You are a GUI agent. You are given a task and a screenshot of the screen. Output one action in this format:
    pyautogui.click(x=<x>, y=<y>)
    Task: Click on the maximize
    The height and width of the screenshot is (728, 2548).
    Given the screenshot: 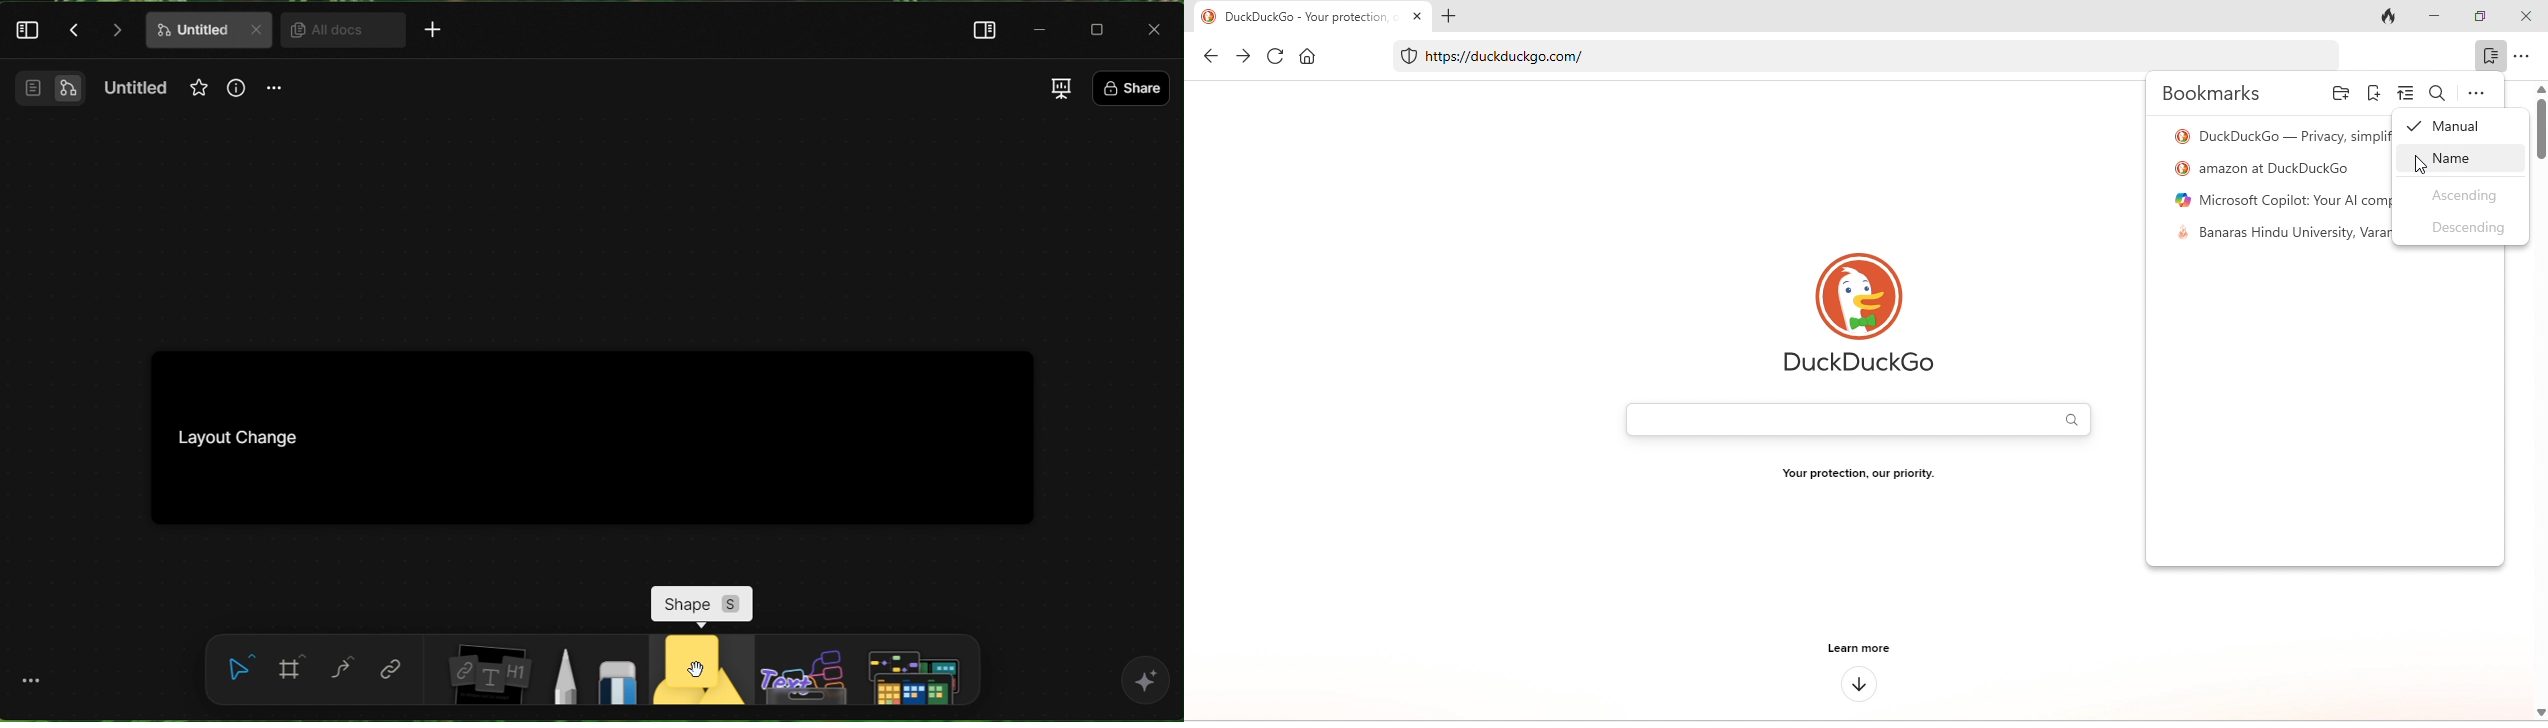 What is the action you would take?
    pyautogui.click(x=2484, y=19)
    